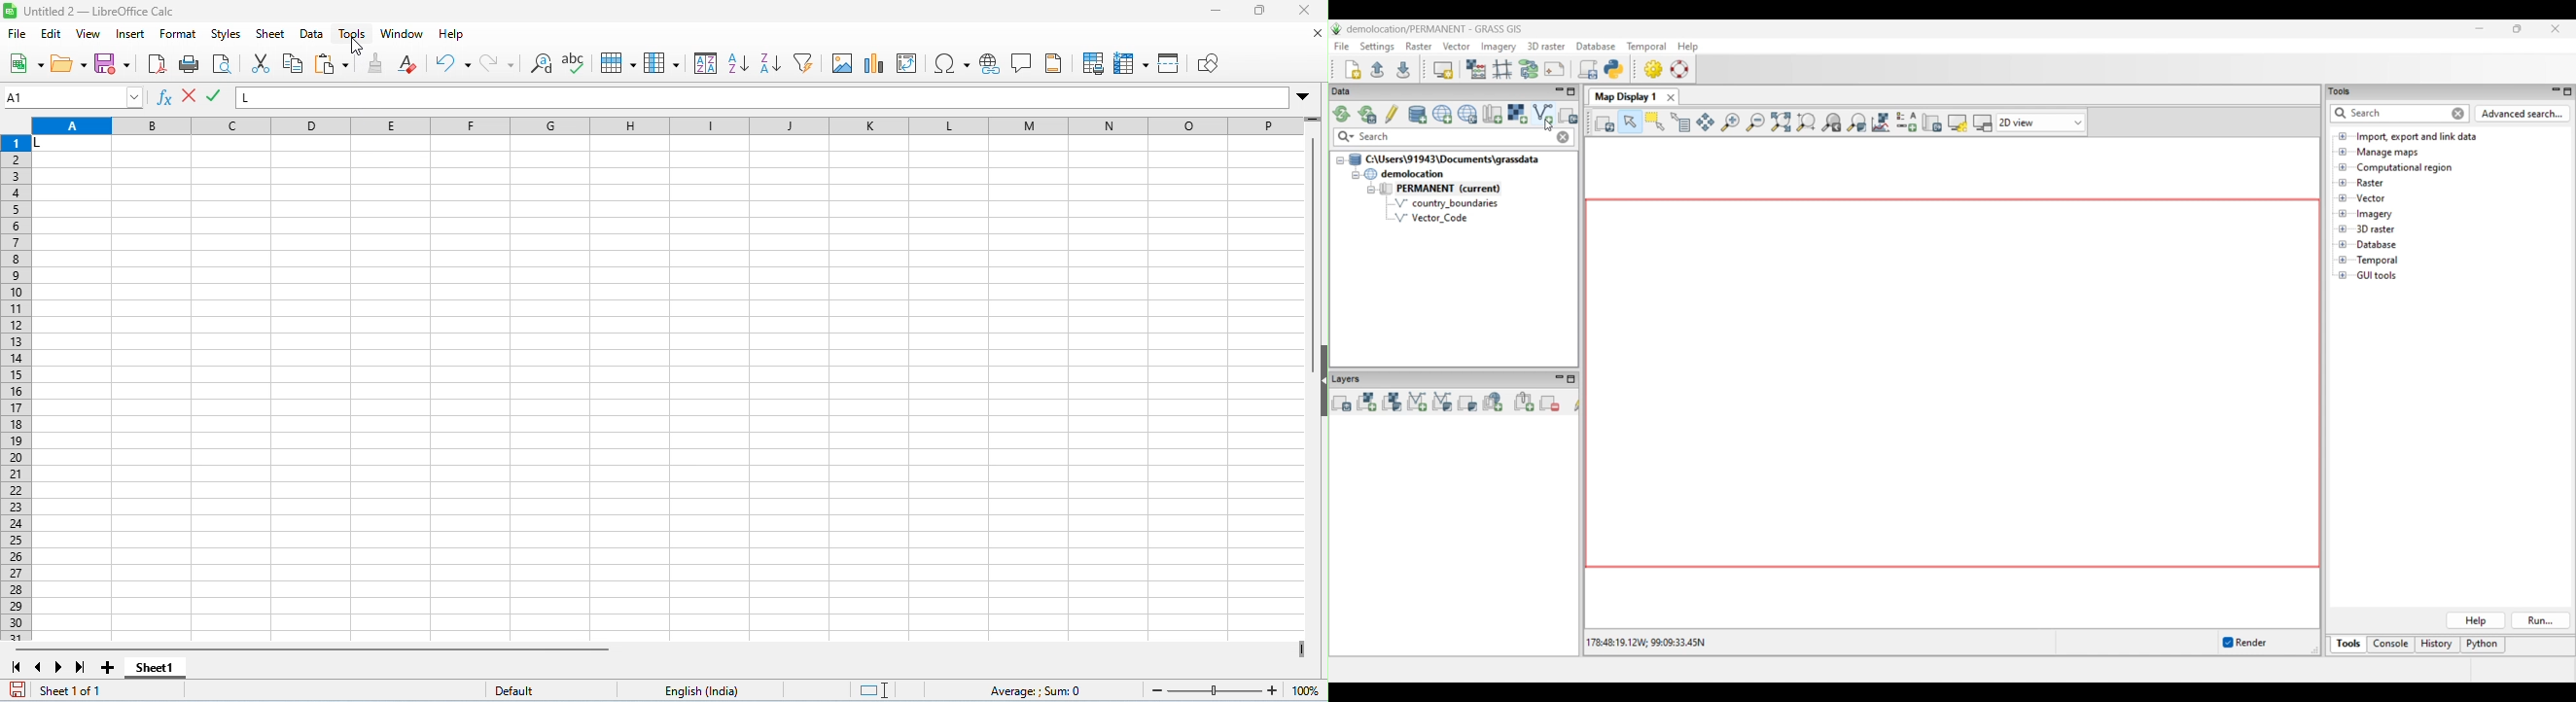 This screenshot has height=728, width=2576. What do you see at coordinates (358, 49) in the screenshot?
I see `cursor` at bounding box center [358, 49].